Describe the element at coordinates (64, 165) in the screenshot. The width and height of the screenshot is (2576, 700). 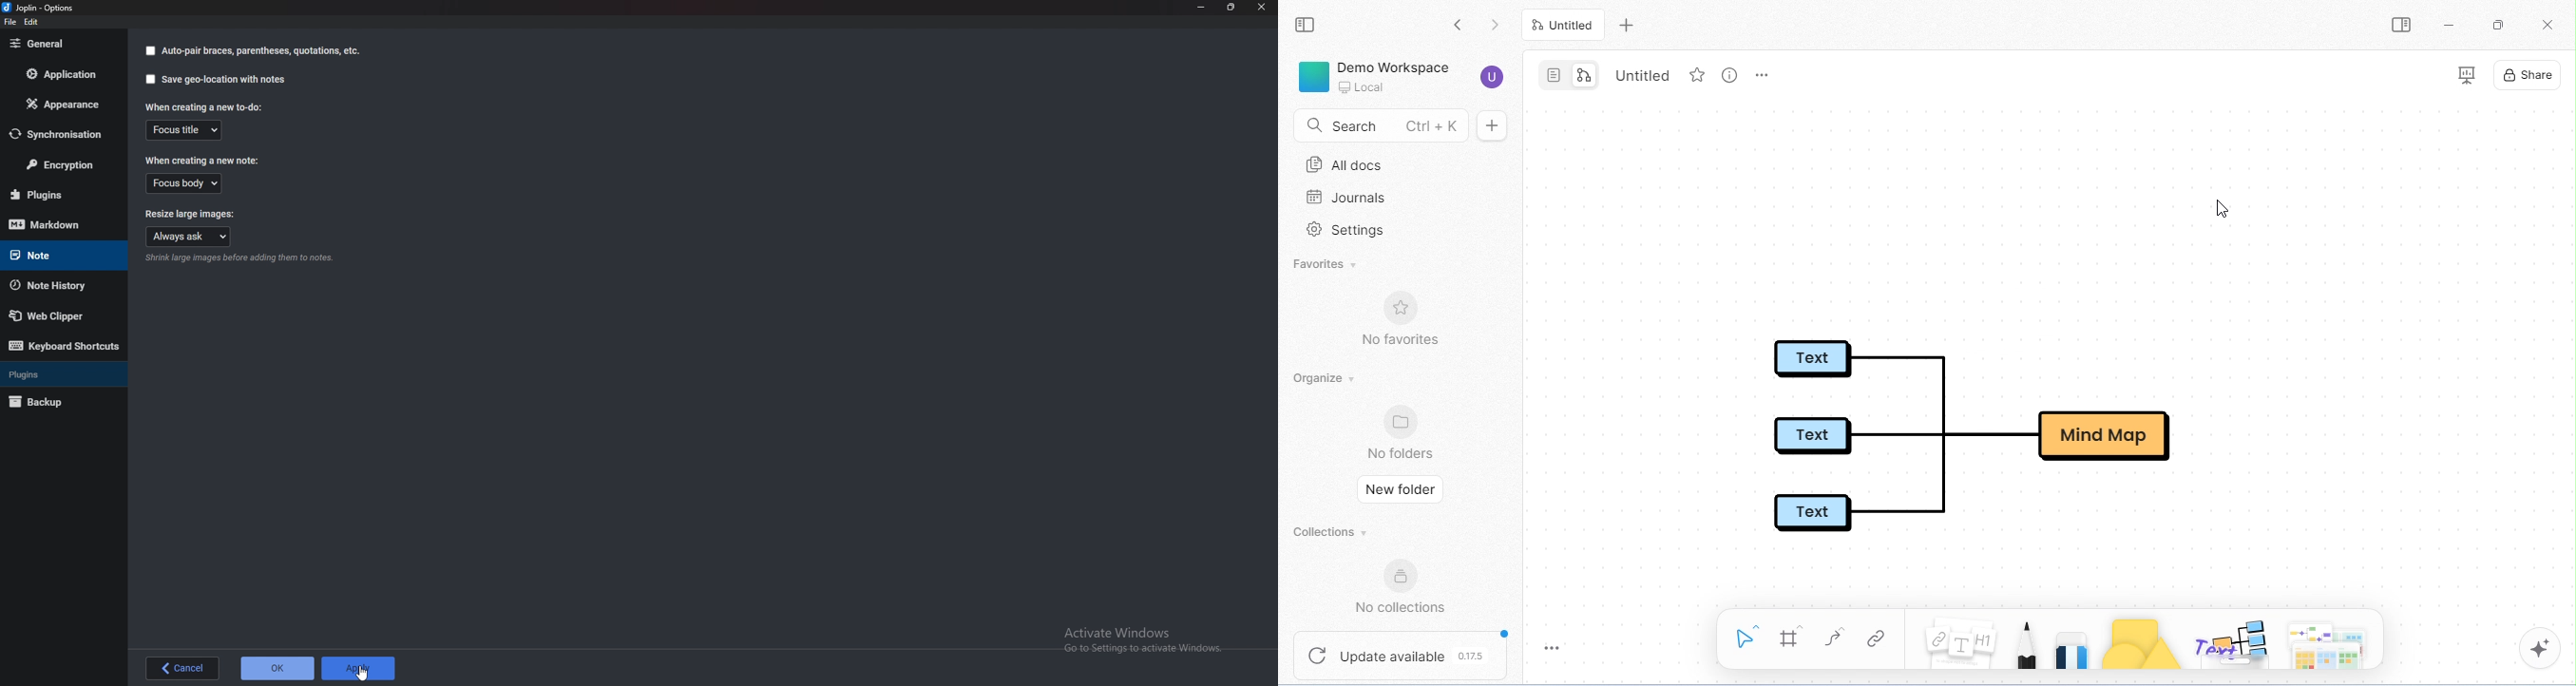
I see `Encryption` at that location.